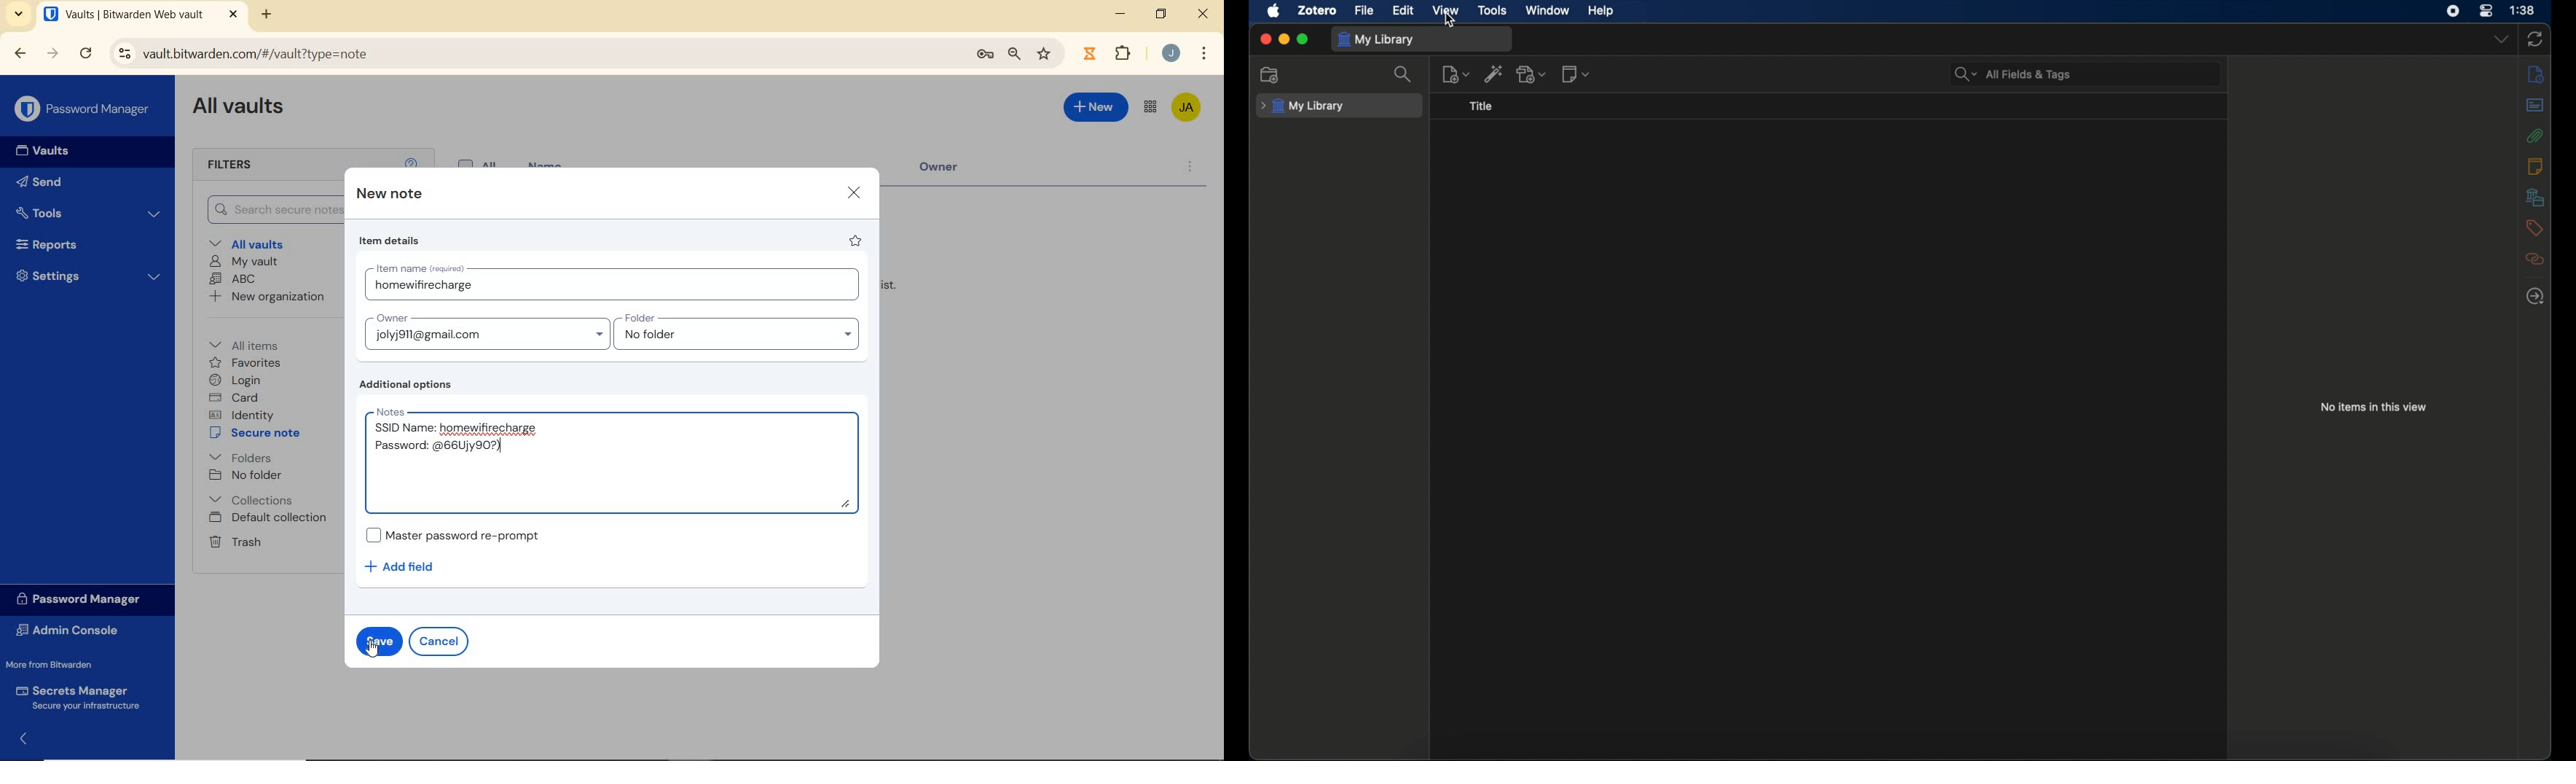 The width and height of the screenshot is (2576, 784). Describe the element at coordinates (1161, 14) in the screenshot. I see `restore` at that location.